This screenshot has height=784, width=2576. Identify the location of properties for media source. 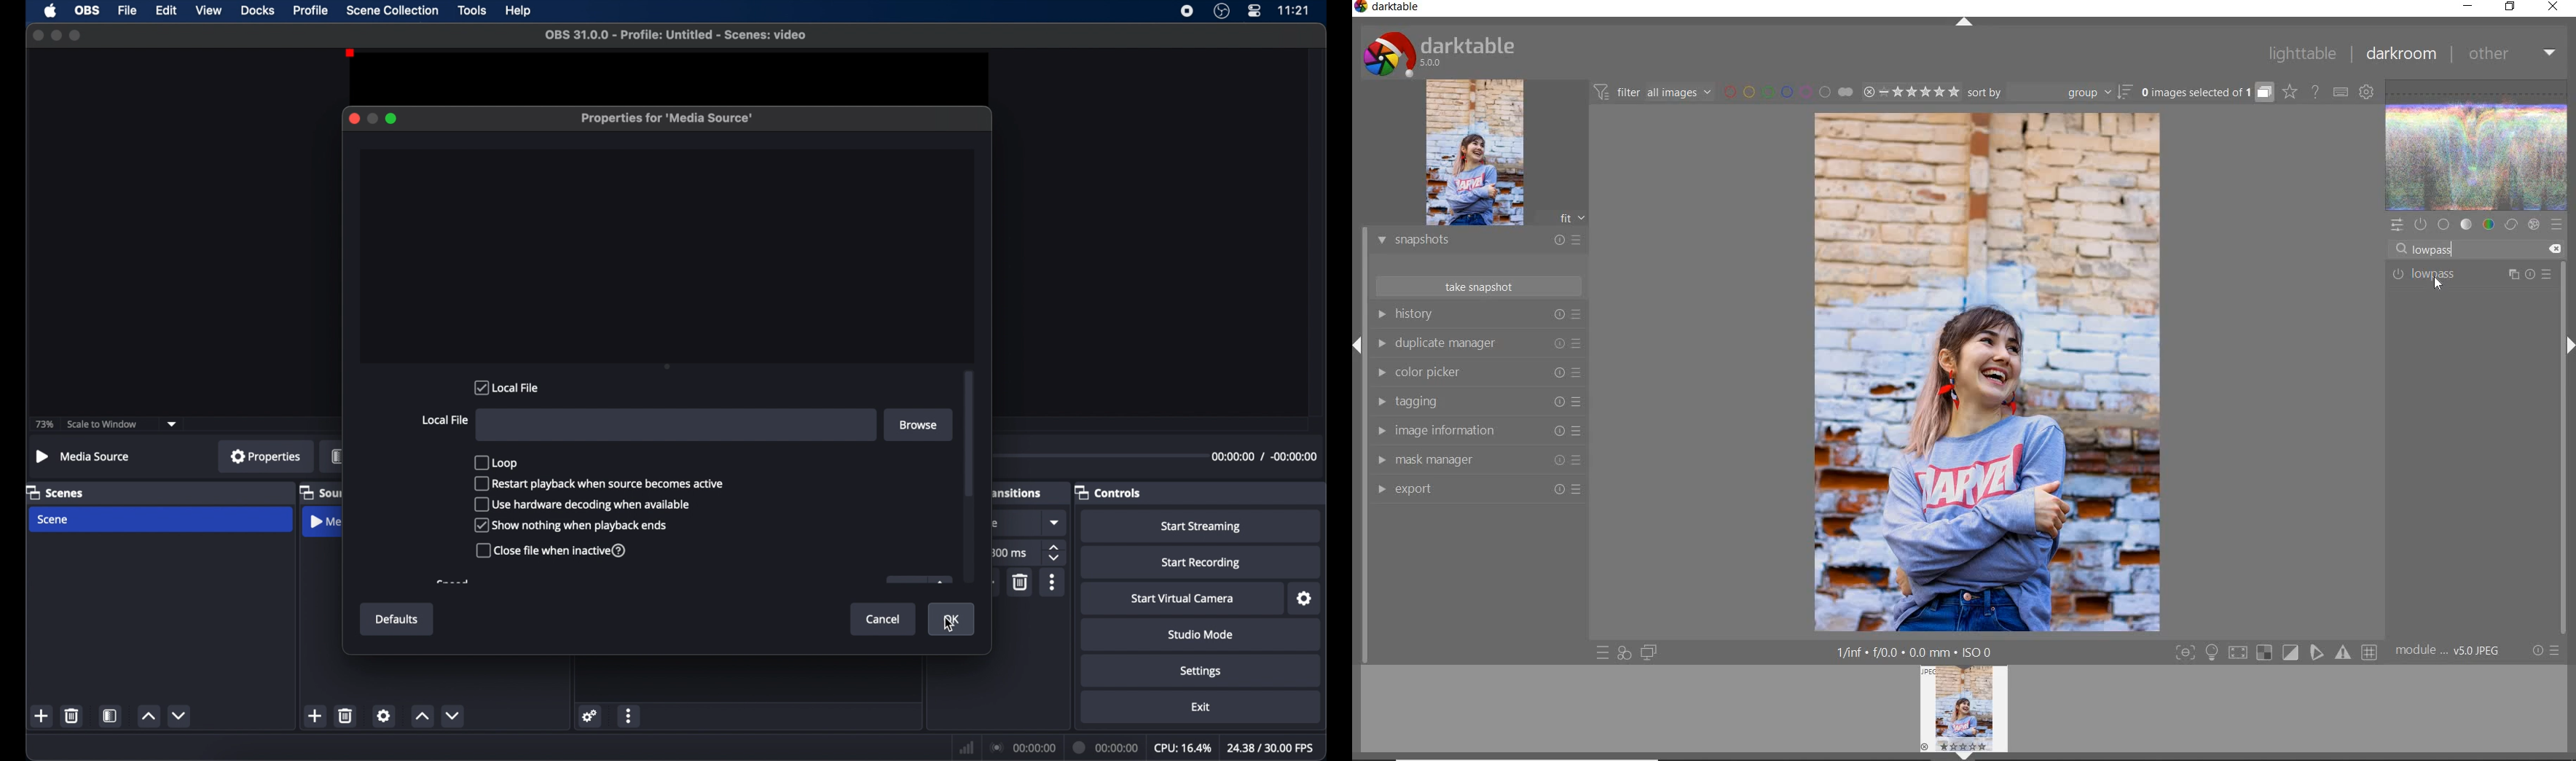
(666, 118).